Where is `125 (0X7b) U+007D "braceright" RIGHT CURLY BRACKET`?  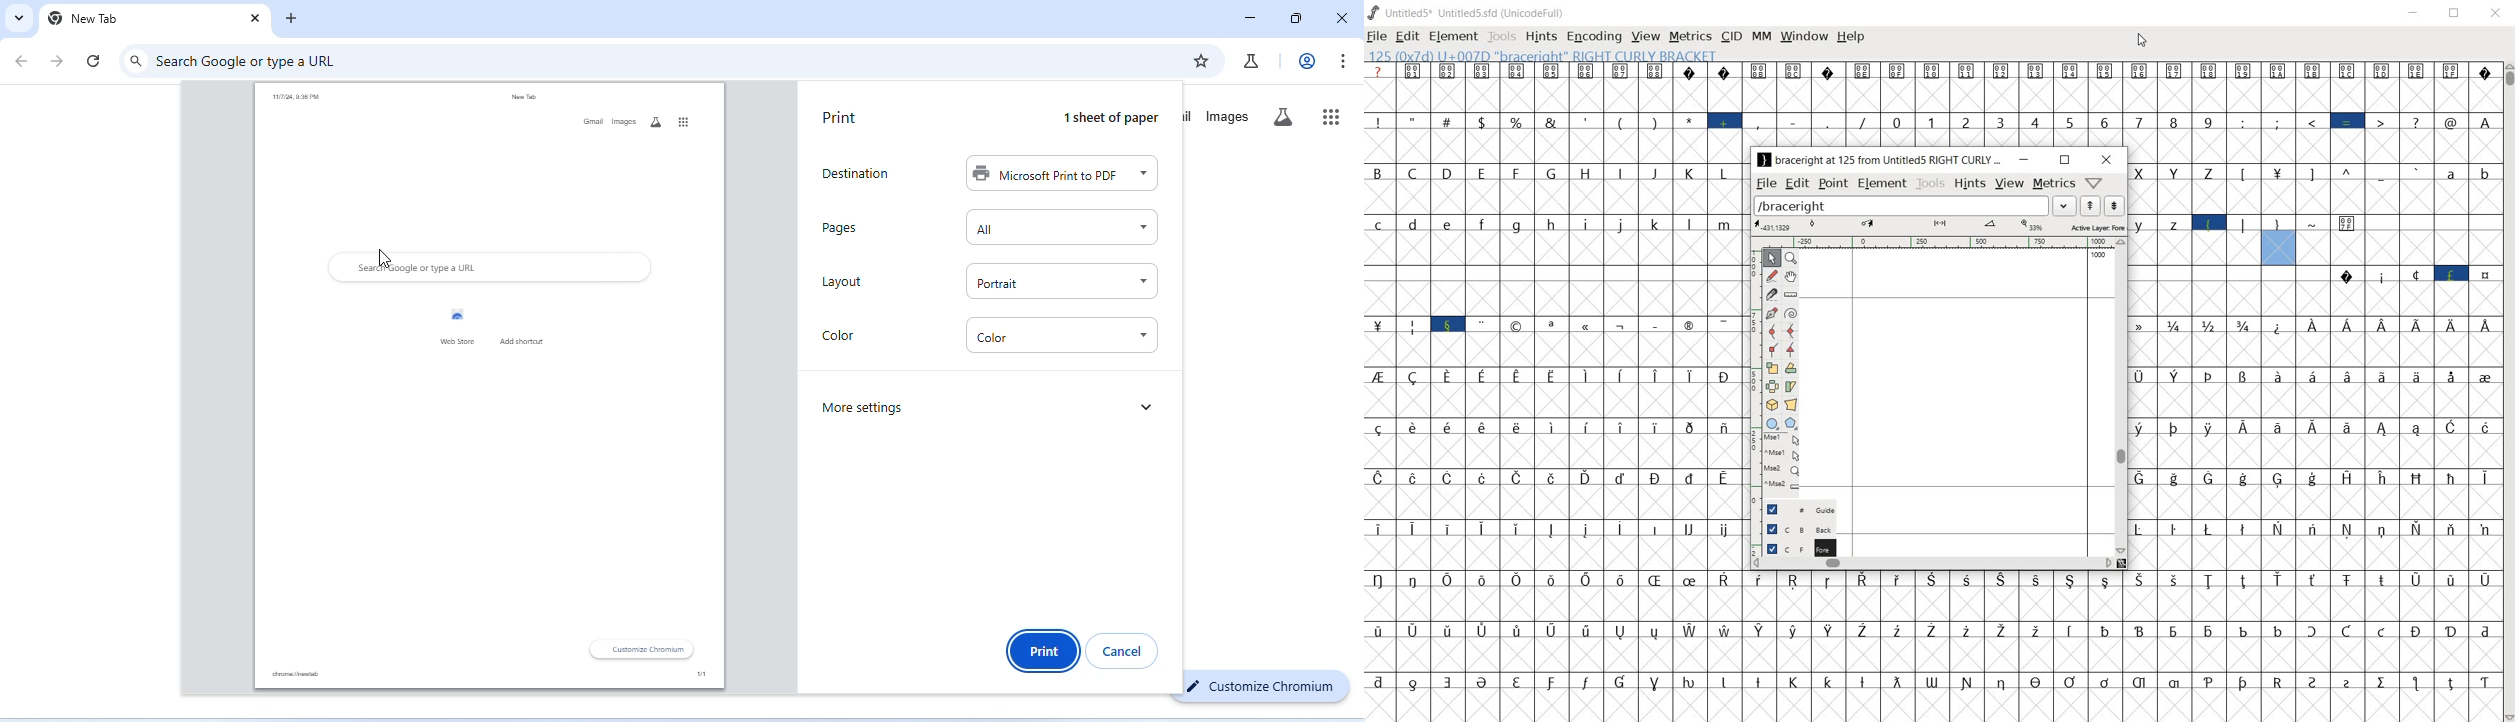
125 (0X7b) U+007D "braceright" RIGHT CURLY BRACKET is located at coordinates (2280, 241).